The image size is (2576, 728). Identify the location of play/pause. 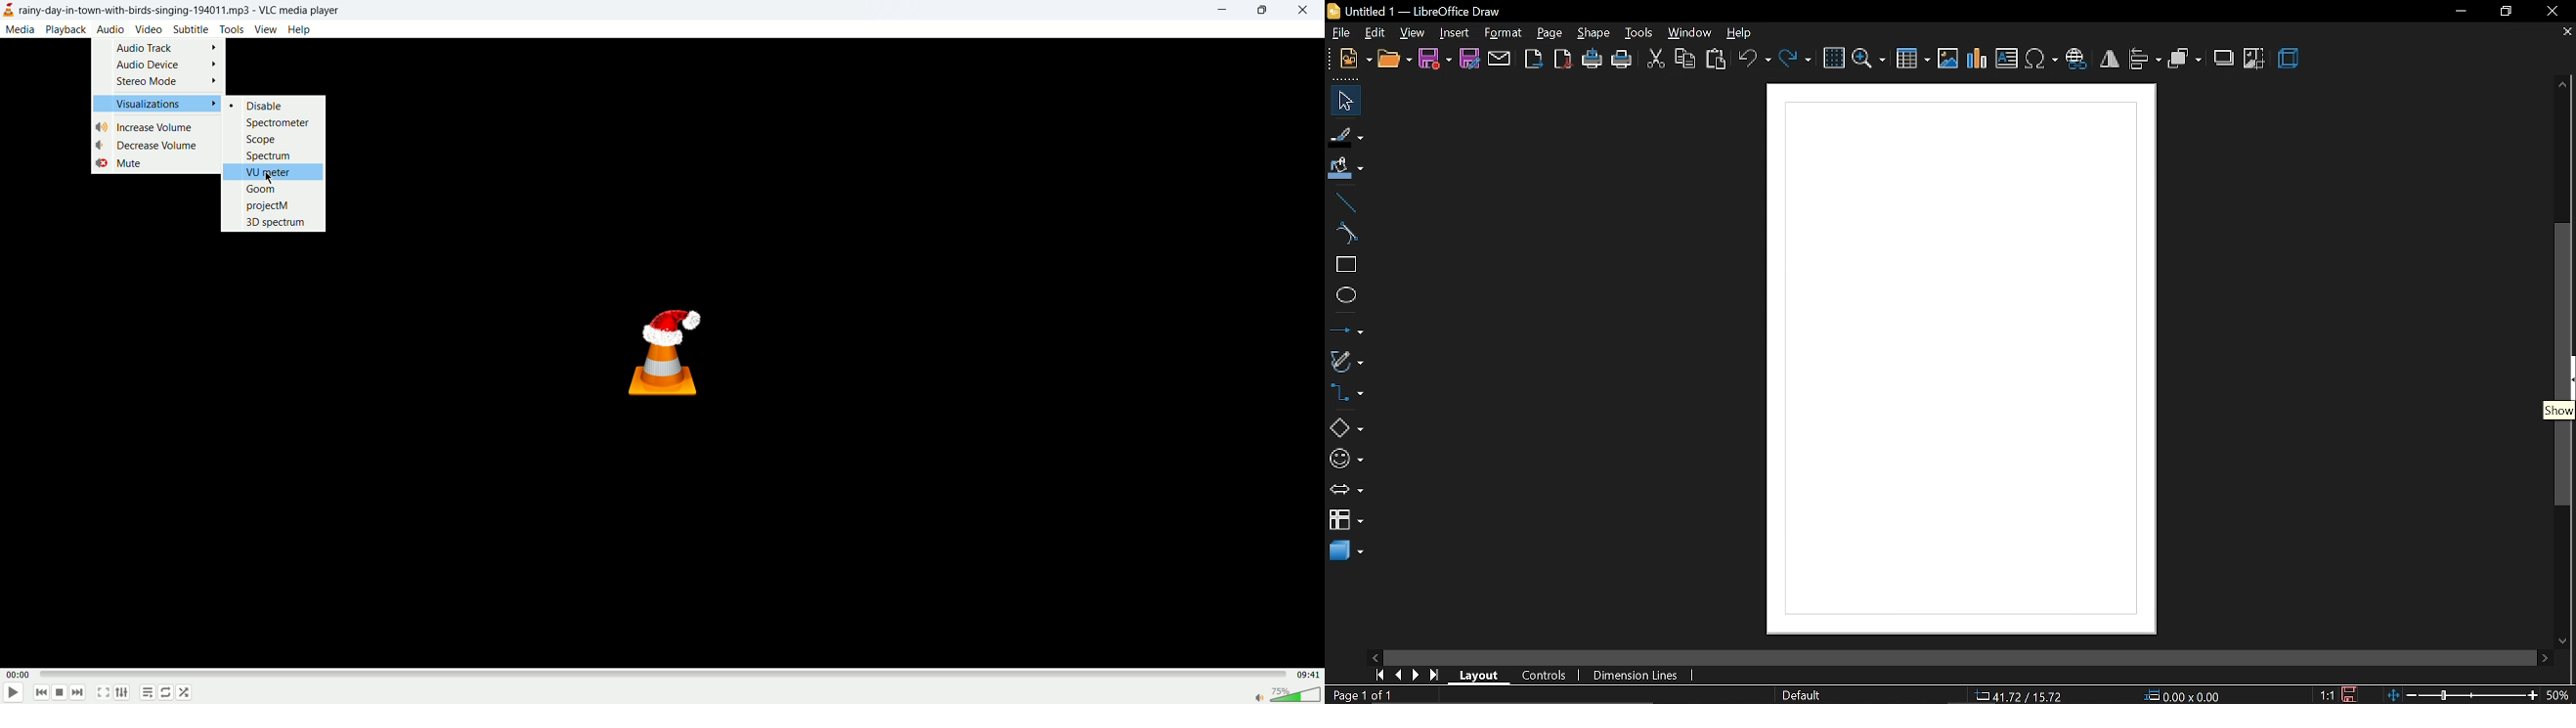
(14, 693).